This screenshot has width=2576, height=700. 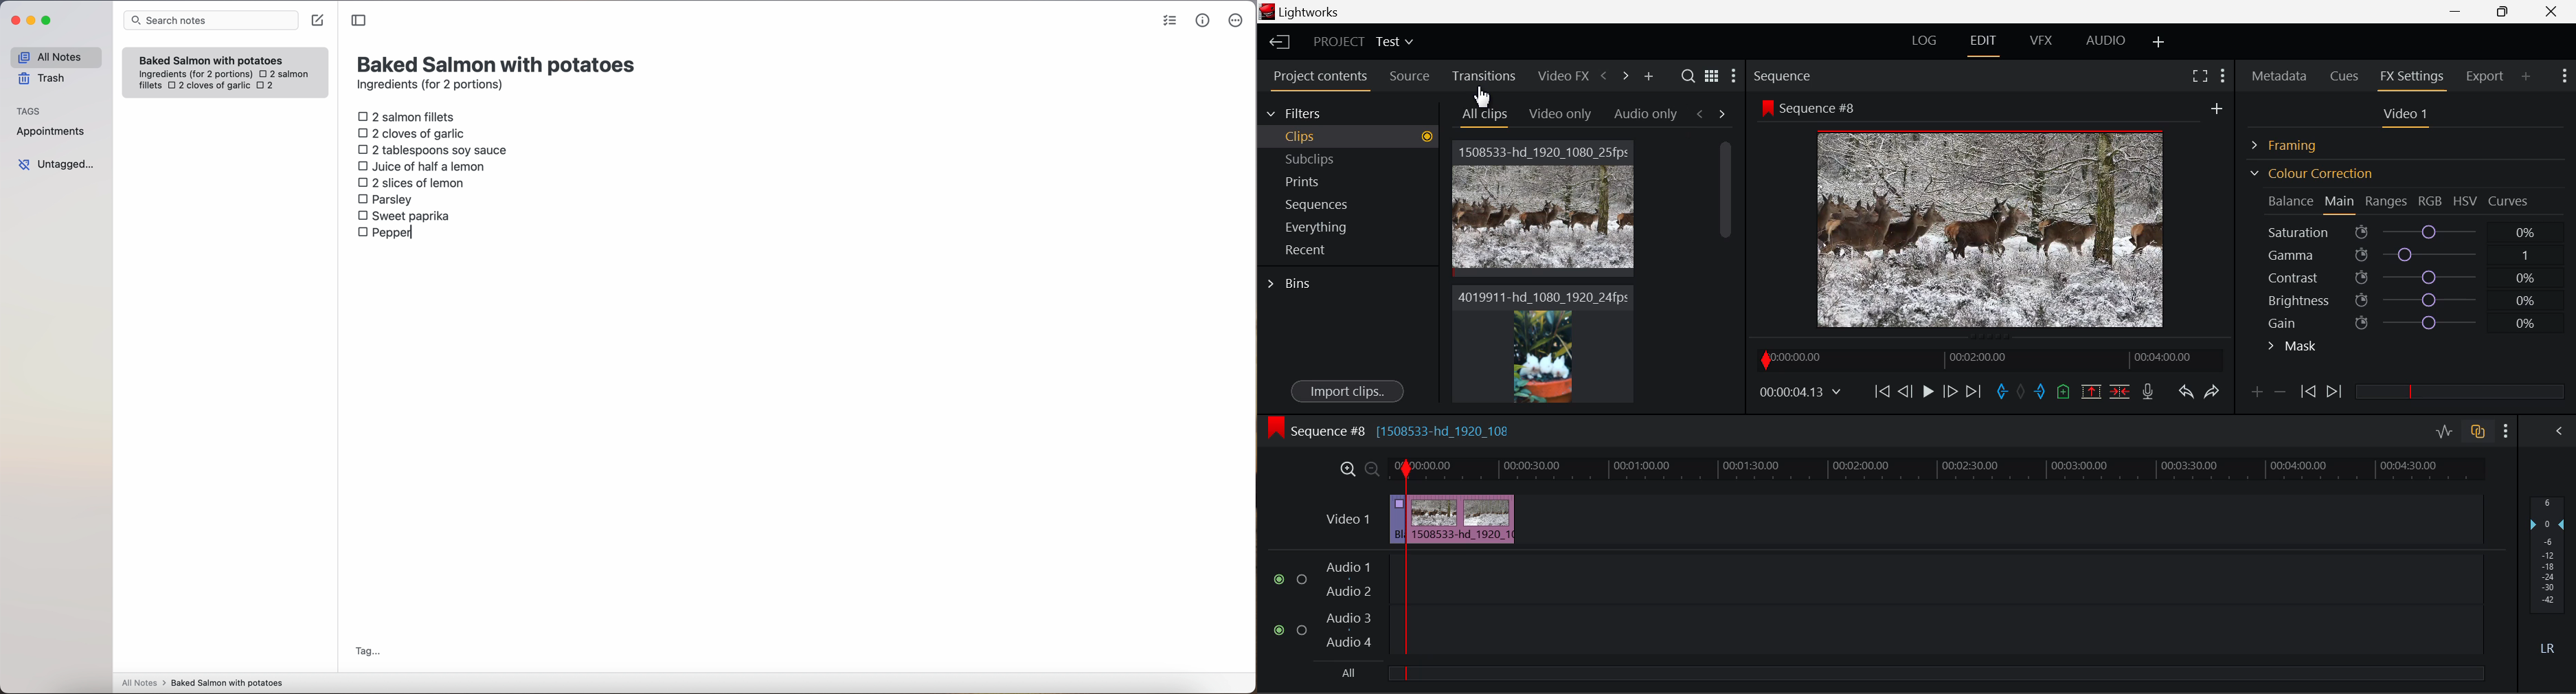 What do you see at coordinates (1923, 40) in the screenshot?
I see `LOG Layout` at bounding box center [1923, 40].